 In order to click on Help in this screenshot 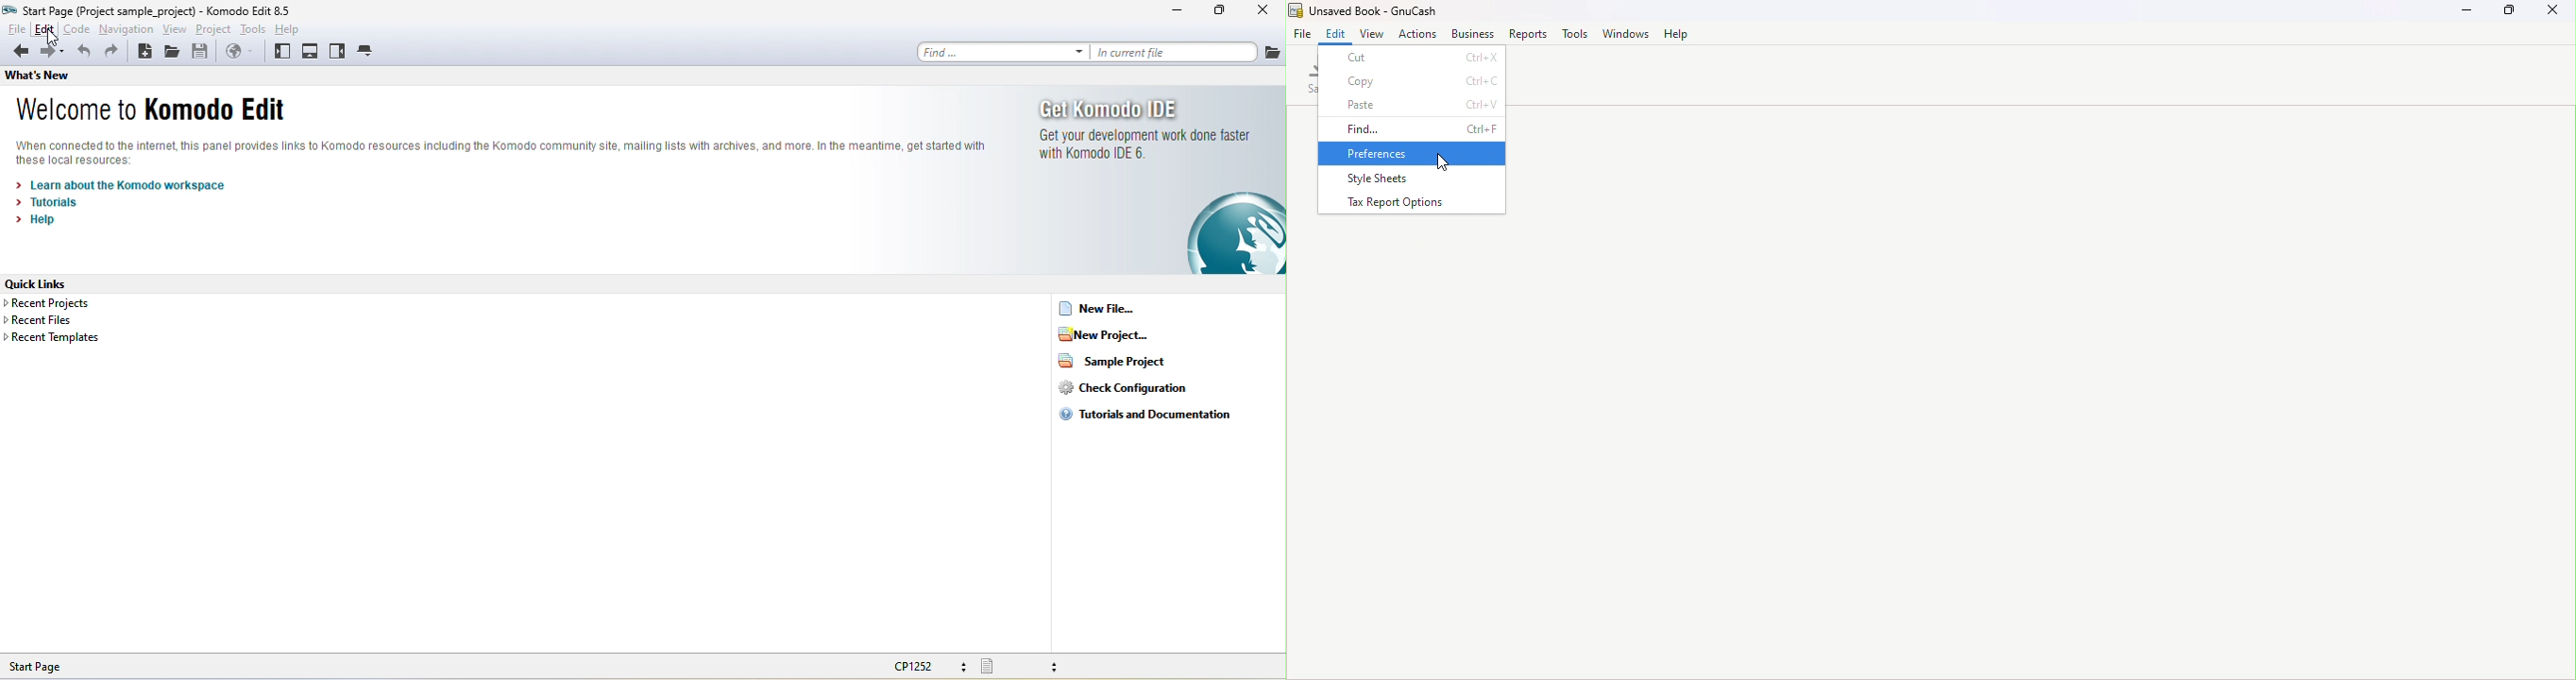, I will do `click(1683, 33)`.